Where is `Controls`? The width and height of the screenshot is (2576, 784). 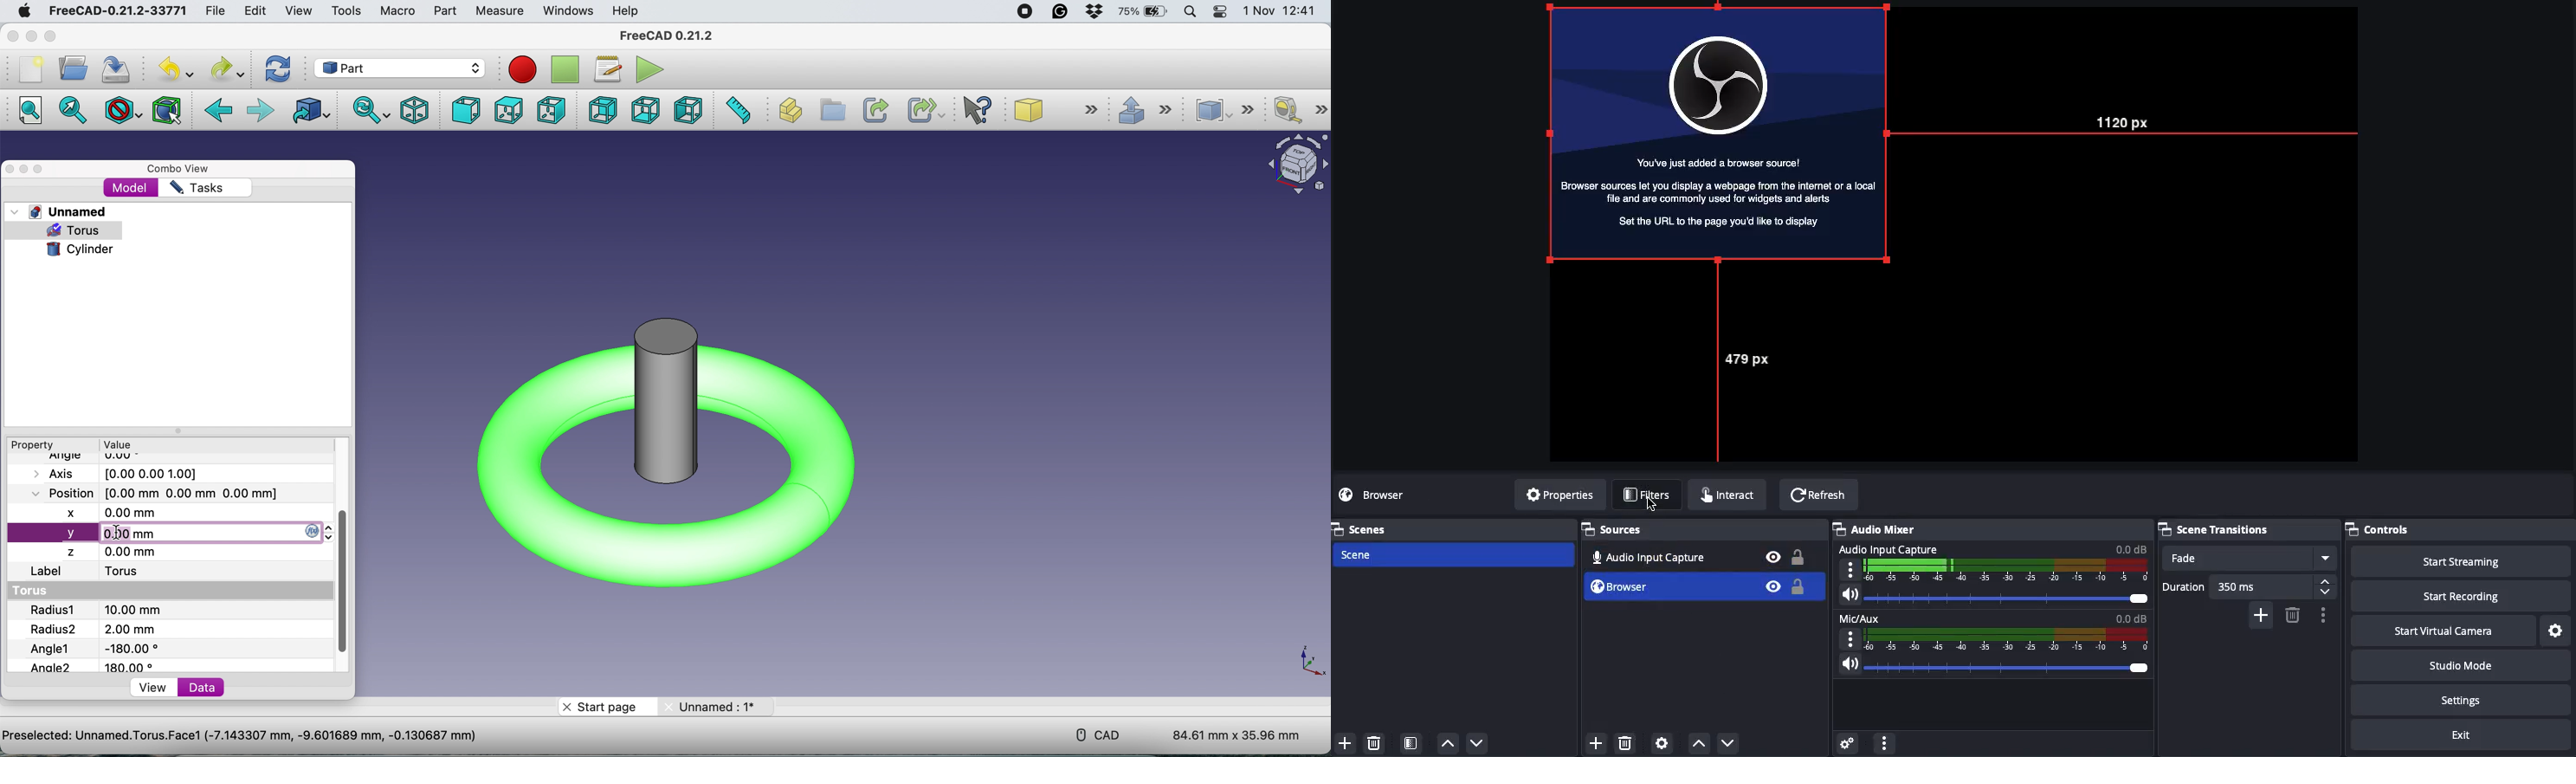
Controls is located at coordinates (2458, 529).